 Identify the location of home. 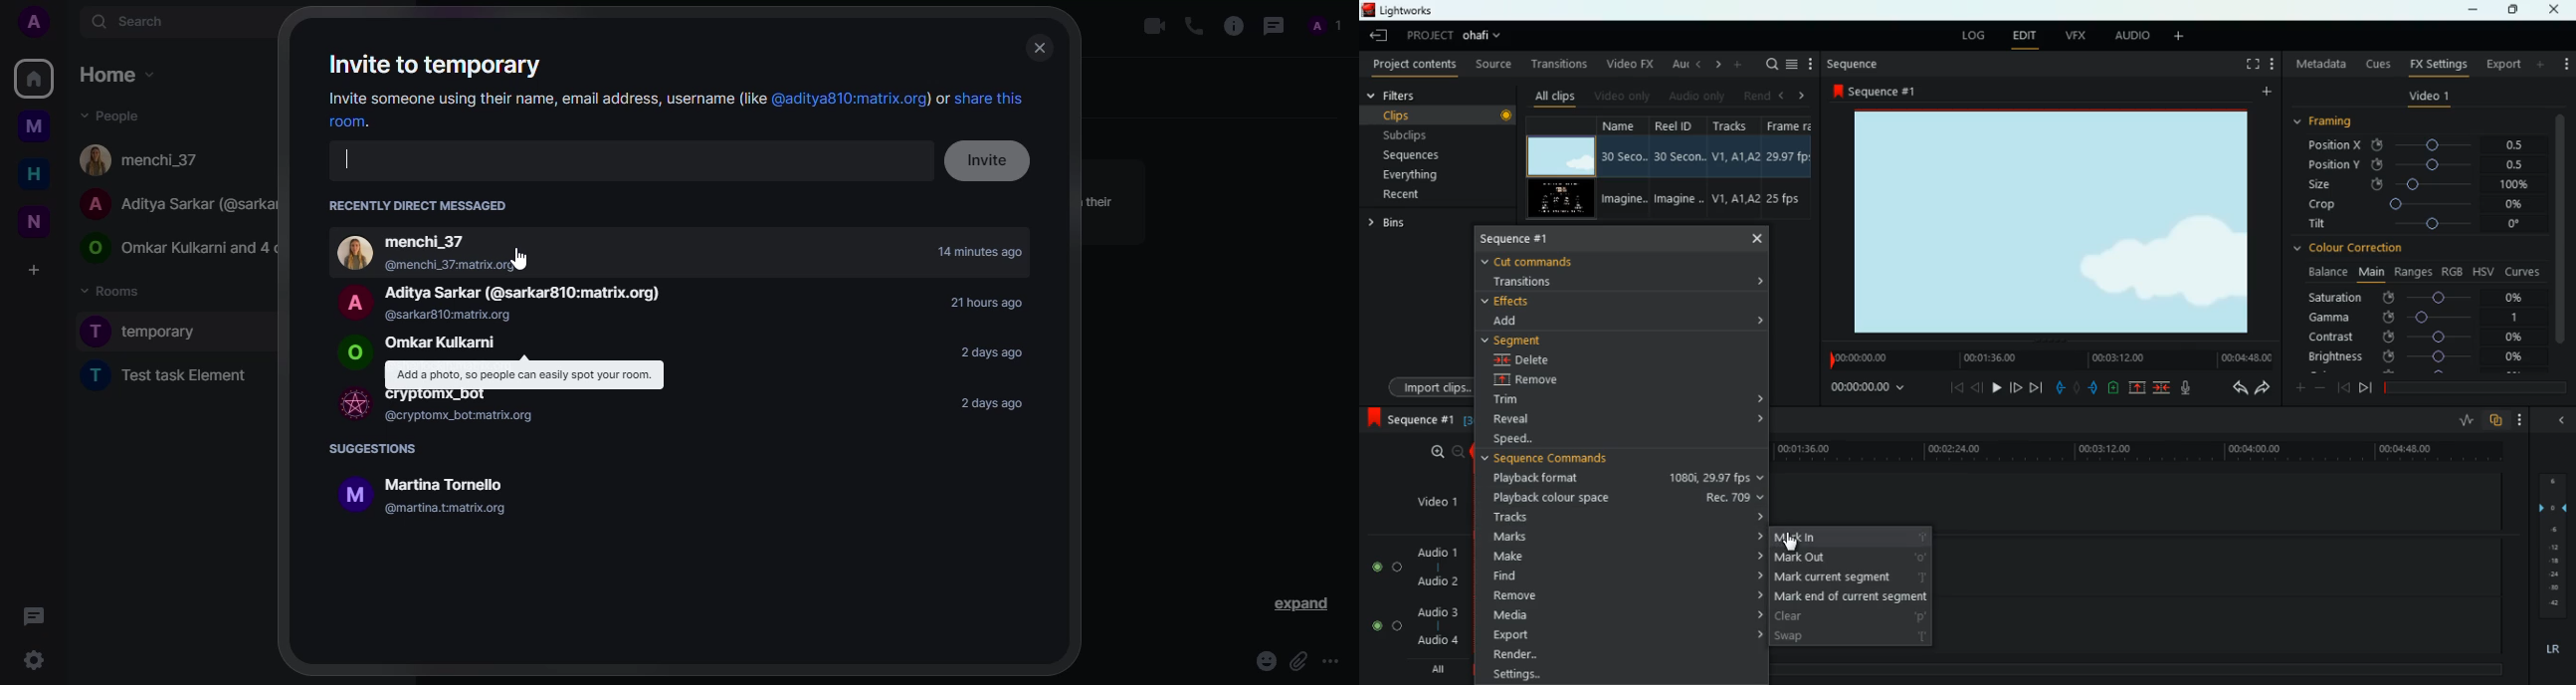
(116, 75).